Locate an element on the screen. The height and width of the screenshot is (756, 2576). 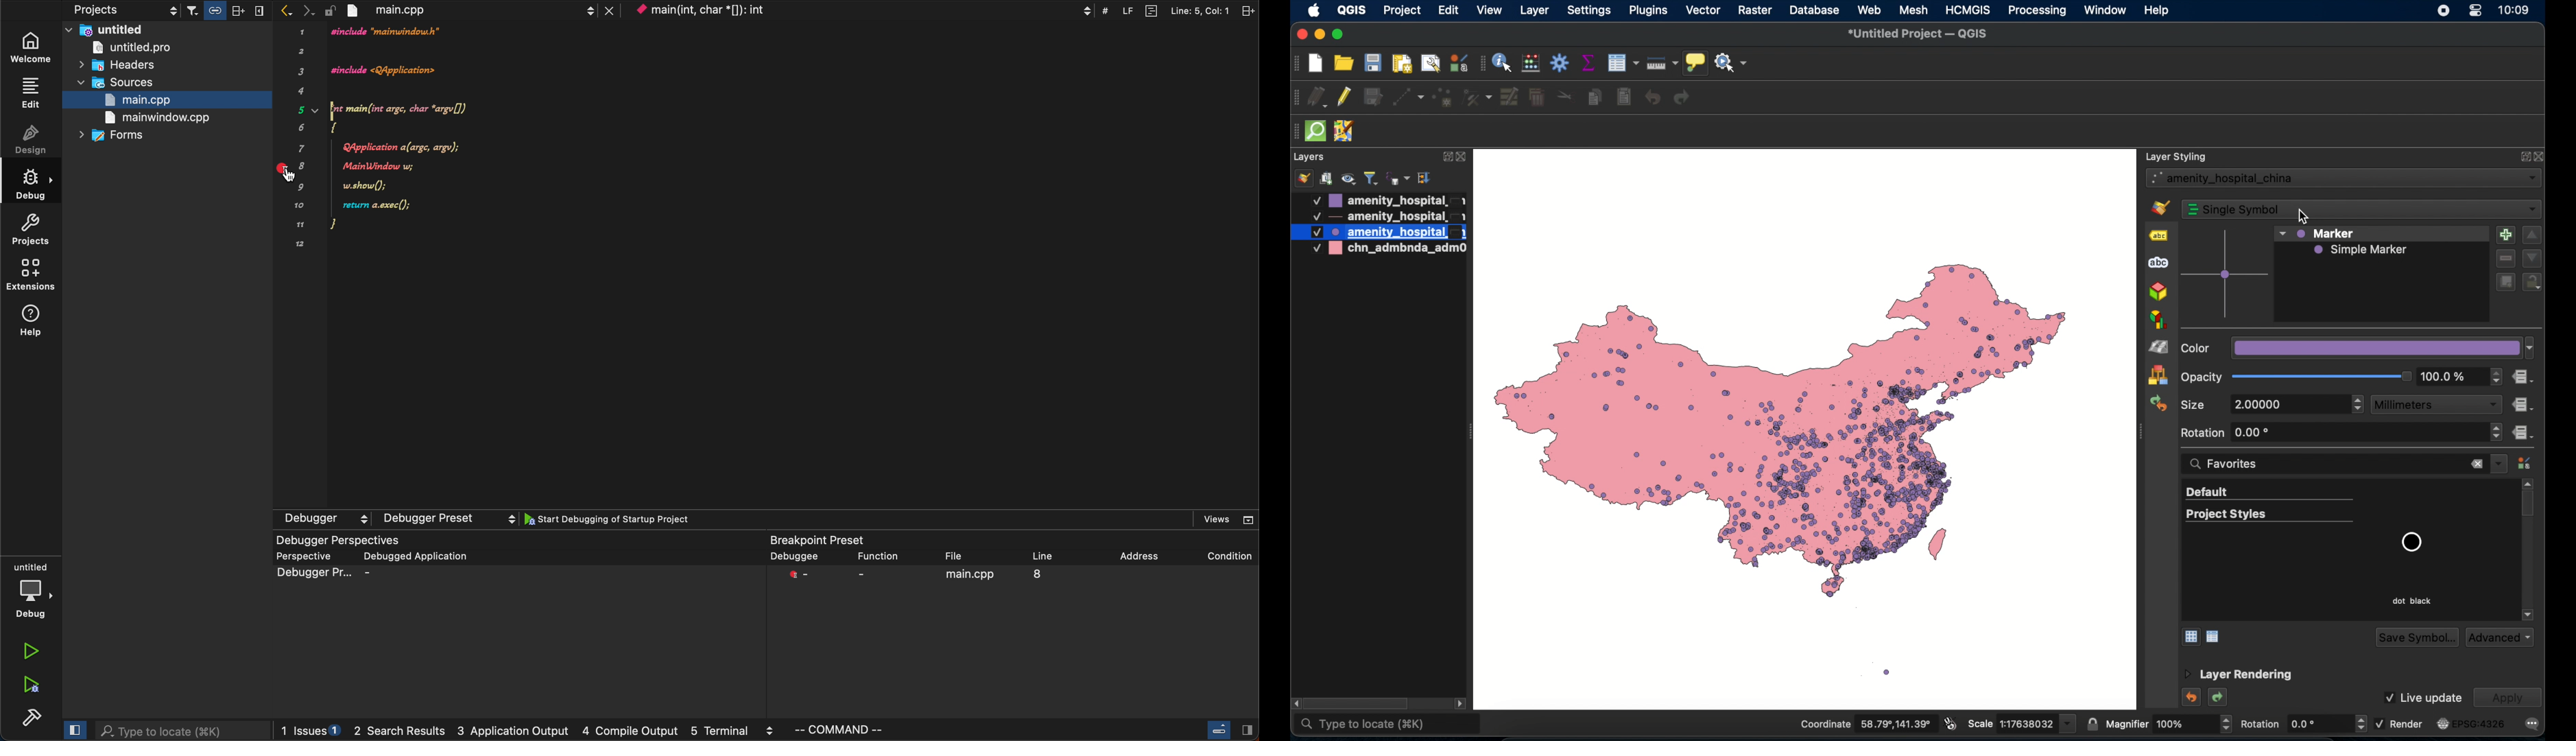
start debugging is located at coordinates (623, 521).